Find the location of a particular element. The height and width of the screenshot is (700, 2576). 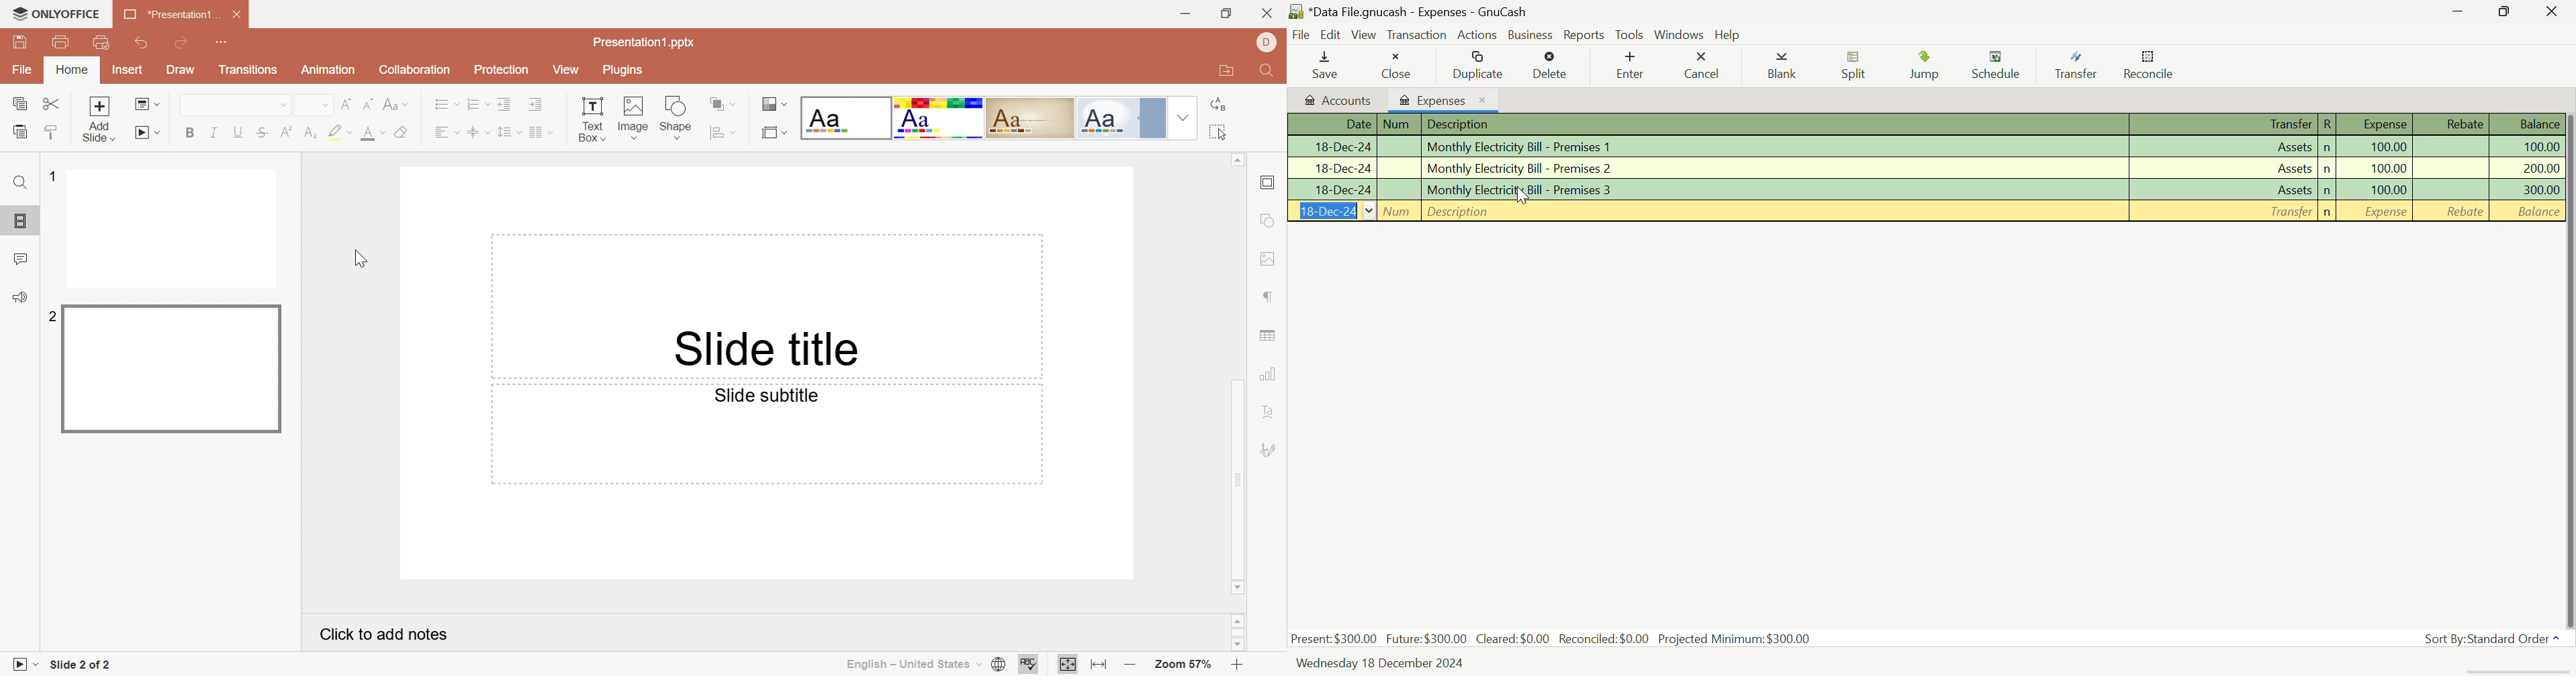

Animation is located at coordinates (328, 70).